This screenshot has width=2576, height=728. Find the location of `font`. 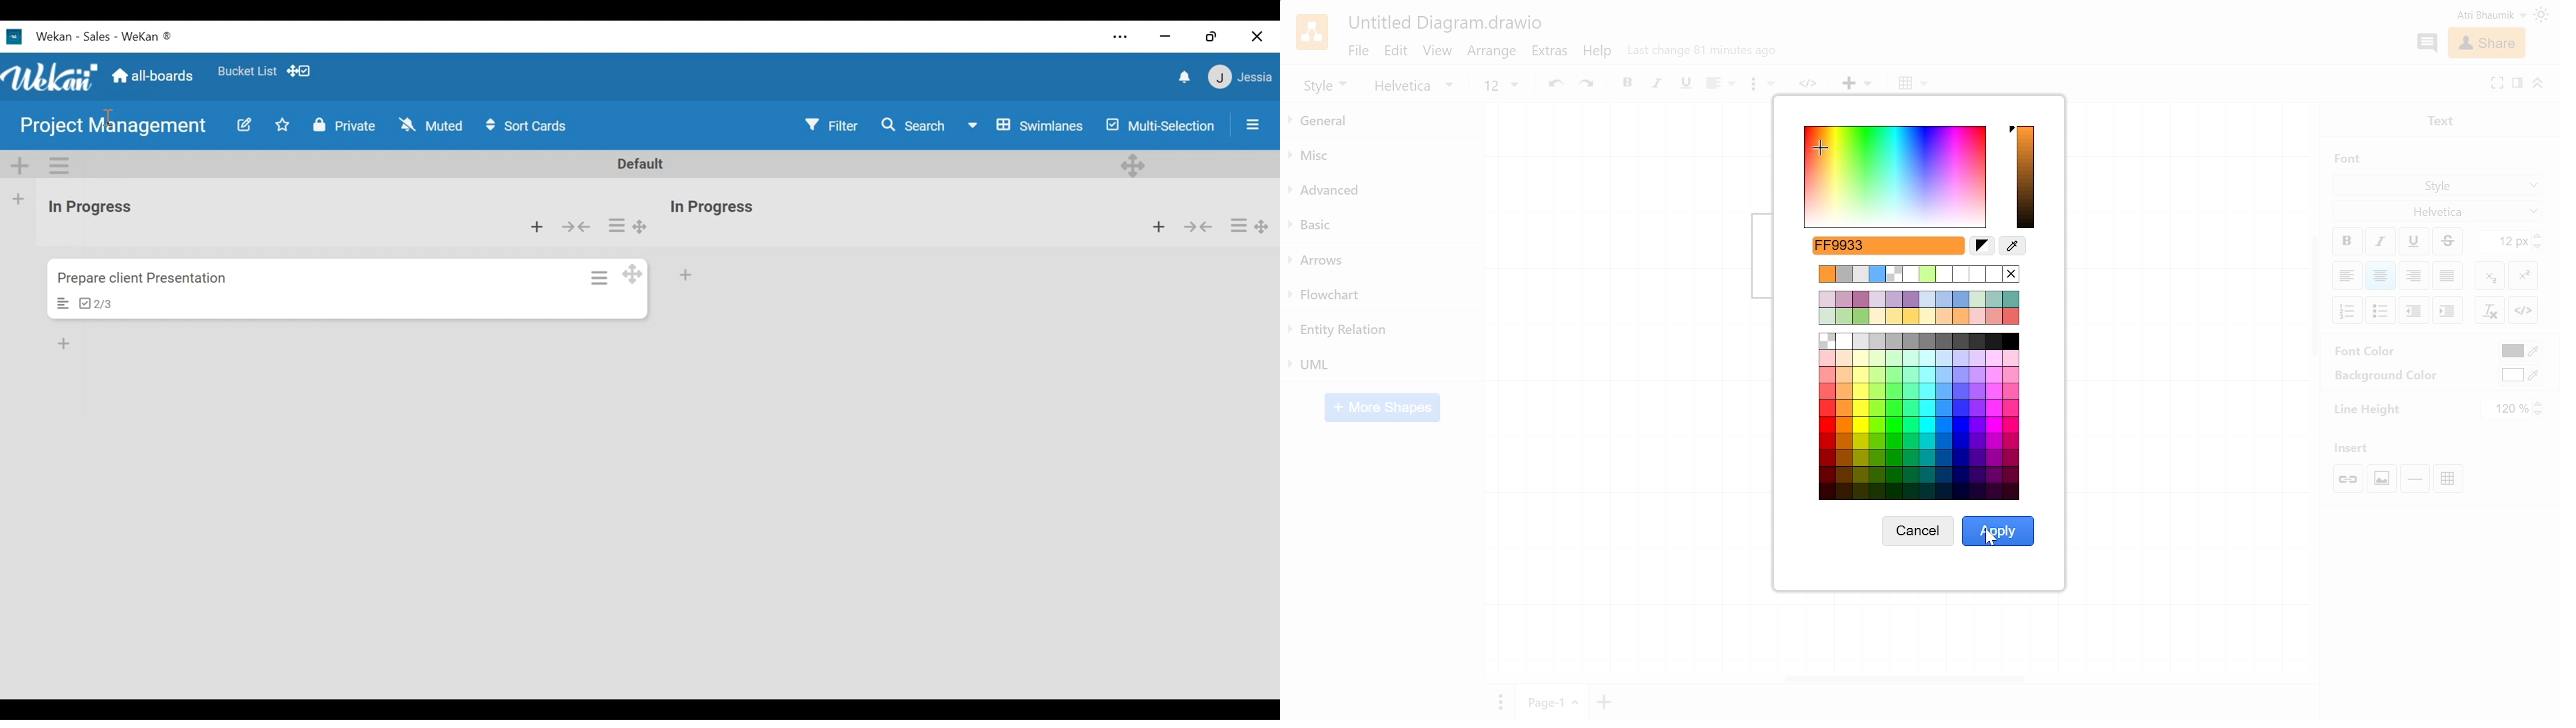

font is located at coordinates (2342, 158).